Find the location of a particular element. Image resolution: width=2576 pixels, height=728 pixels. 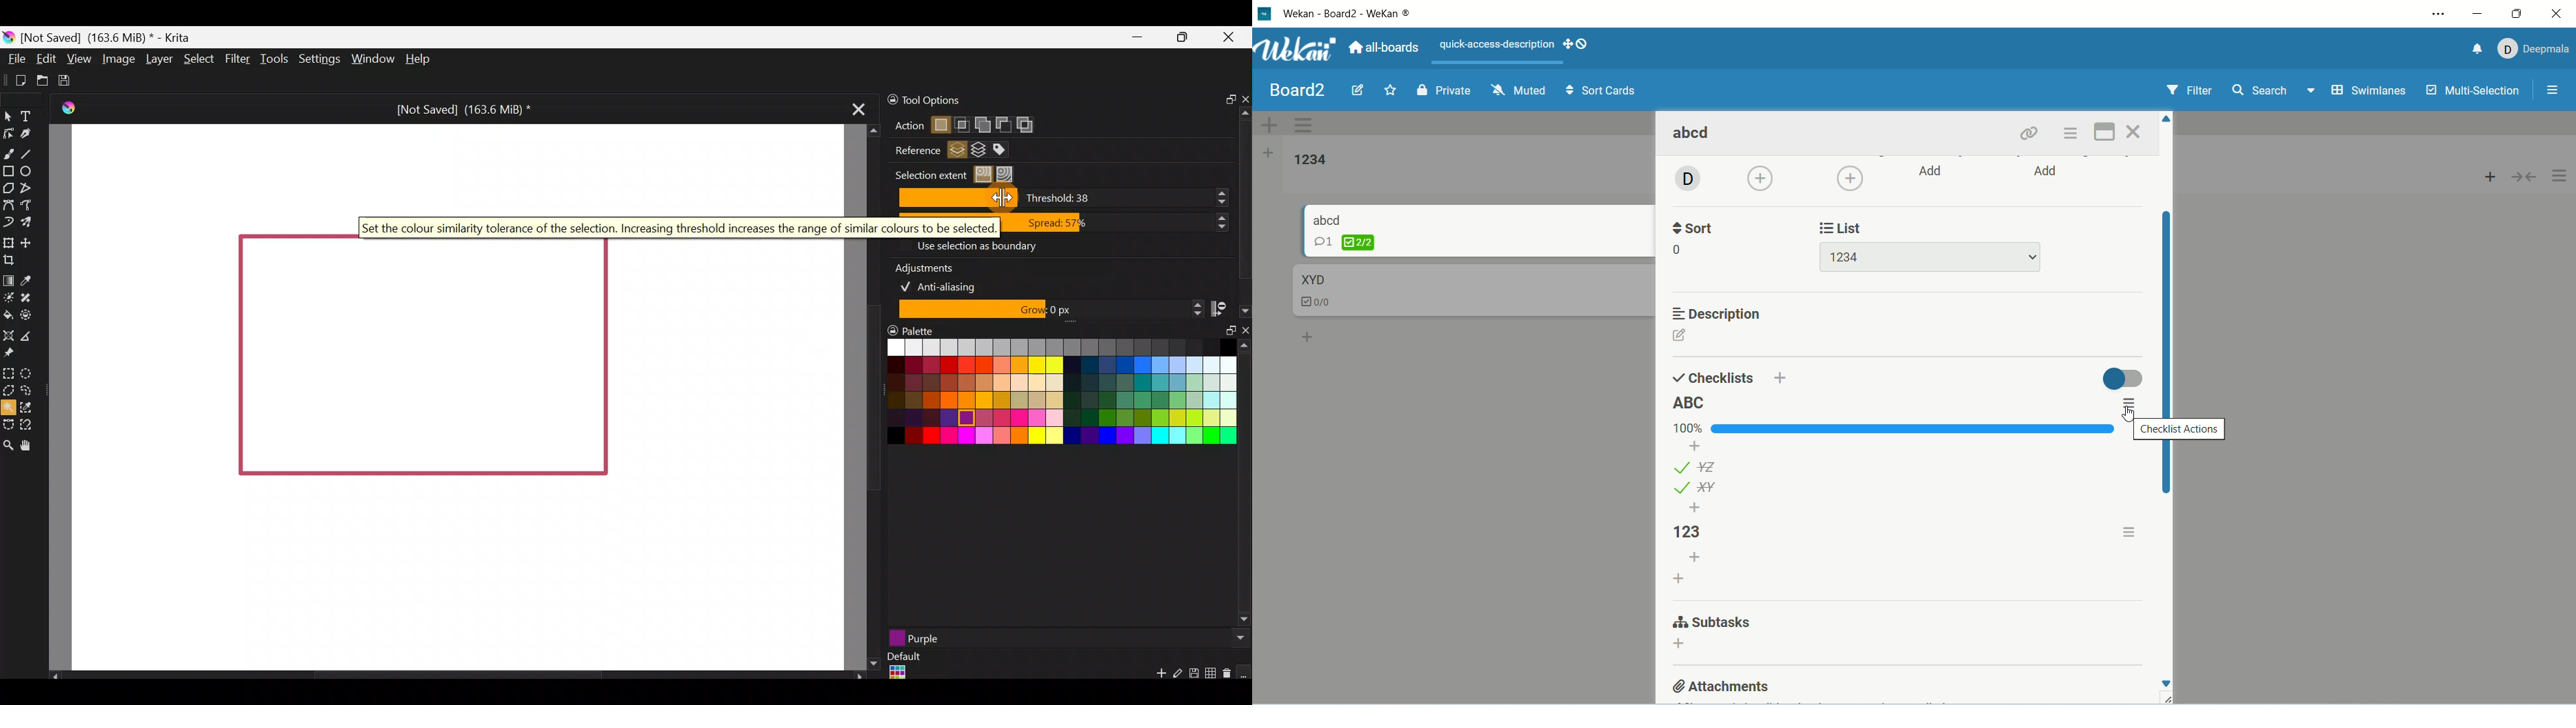

muted is located at coordinates (1520, 90).